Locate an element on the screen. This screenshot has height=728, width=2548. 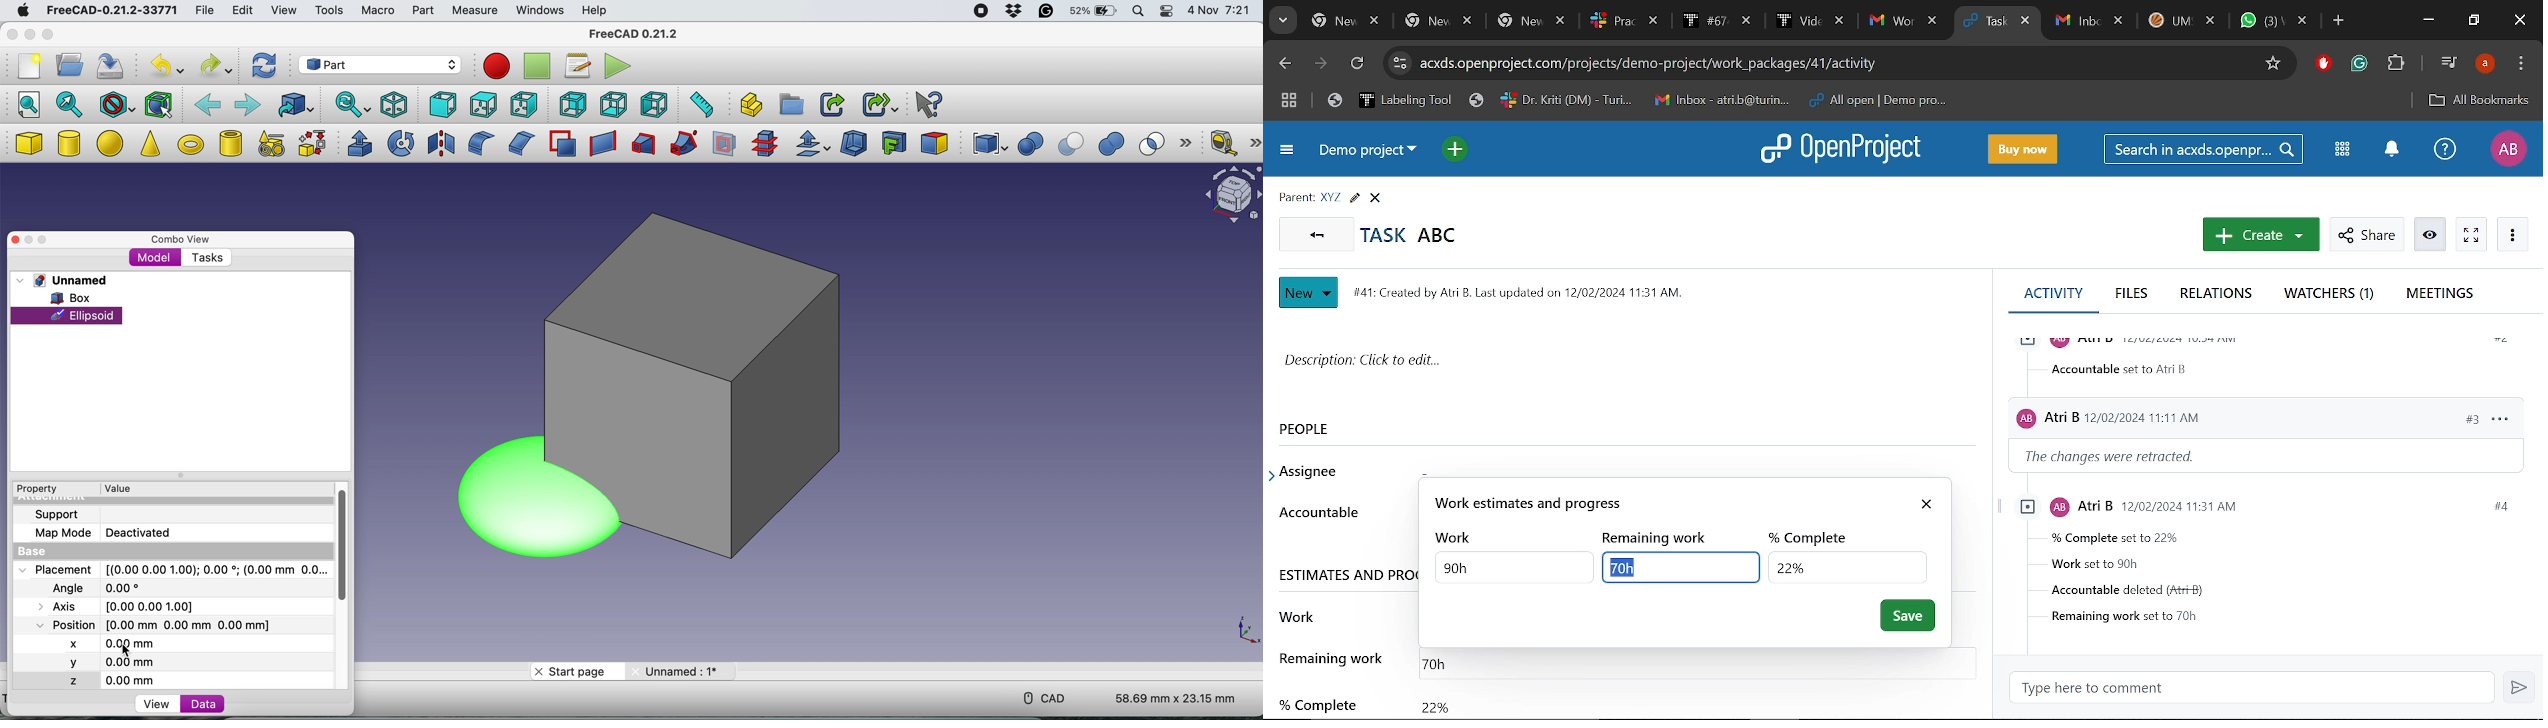
thickness is located at coordinates (855, 145).